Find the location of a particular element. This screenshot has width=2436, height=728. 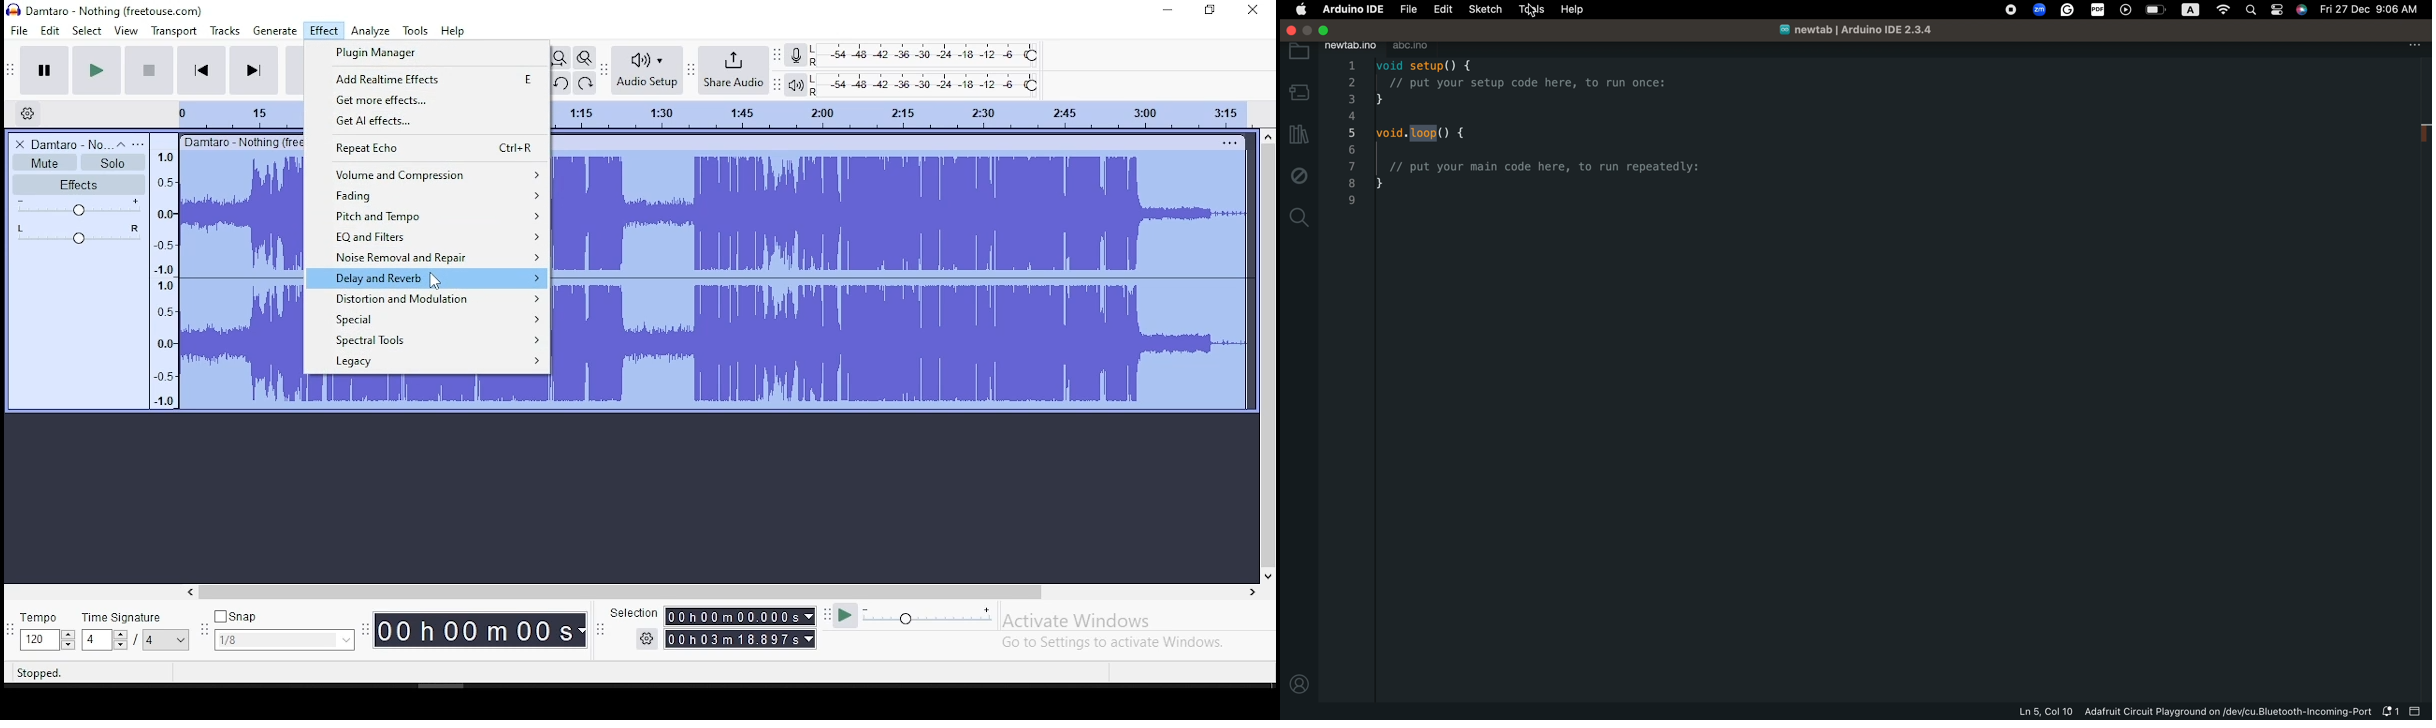

Activate Windows is located at coordinates (1077, 621).